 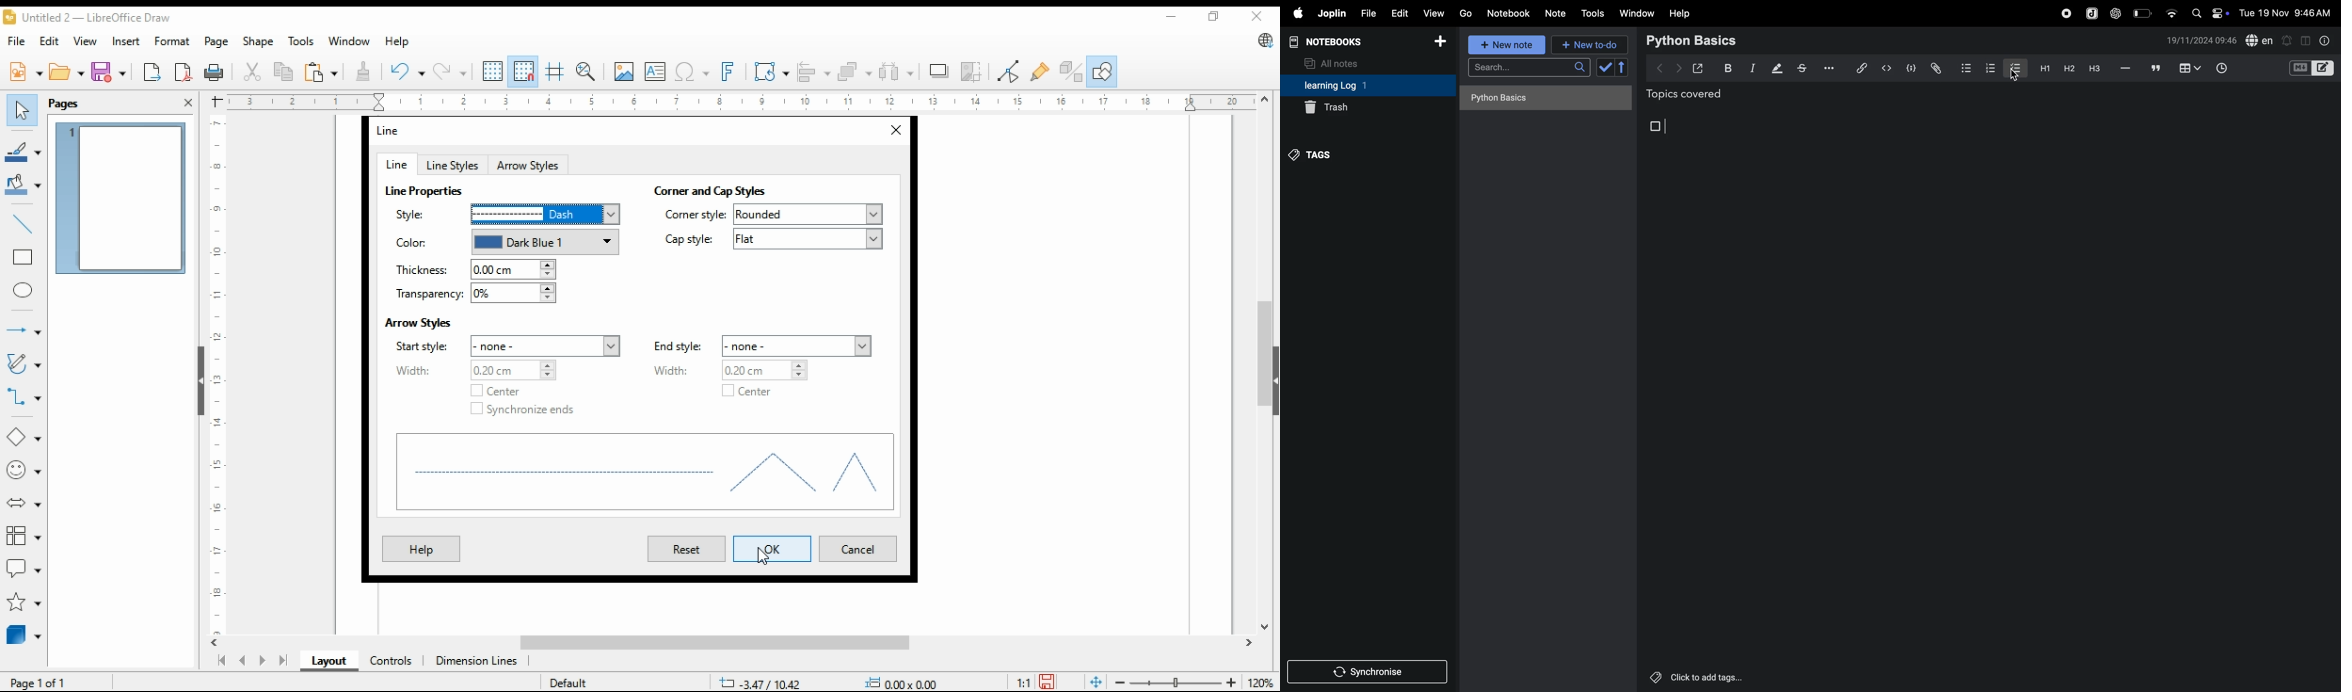 What do you see at coordinates (2260, 41) in the screenshot?
I see `spell check` at bounding box center [2260, 41].